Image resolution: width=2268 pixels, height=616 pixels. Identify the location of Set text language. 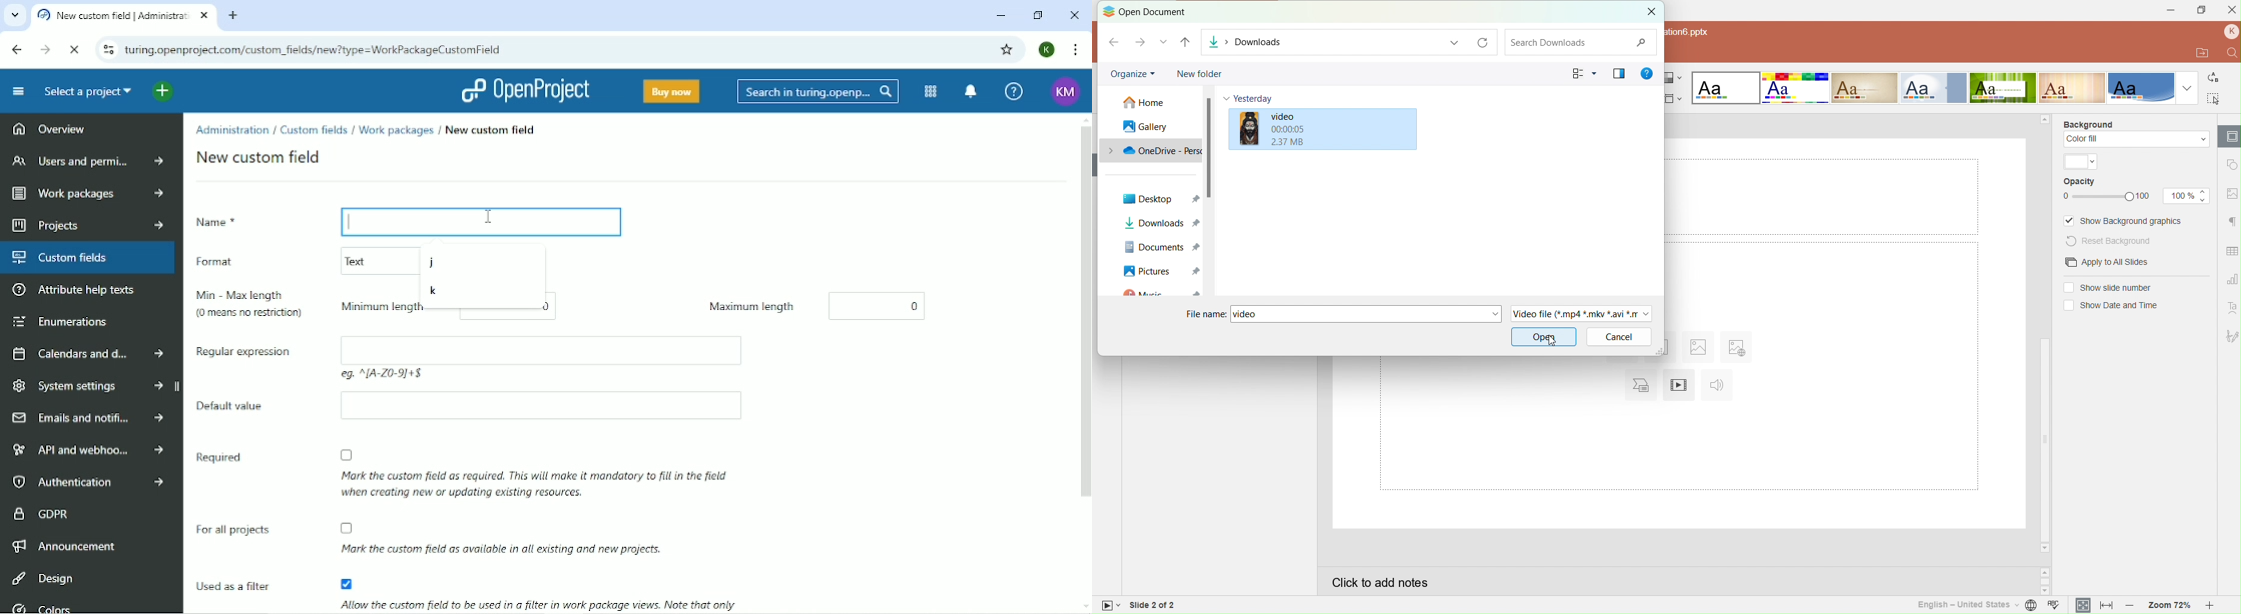
(1965, 605).